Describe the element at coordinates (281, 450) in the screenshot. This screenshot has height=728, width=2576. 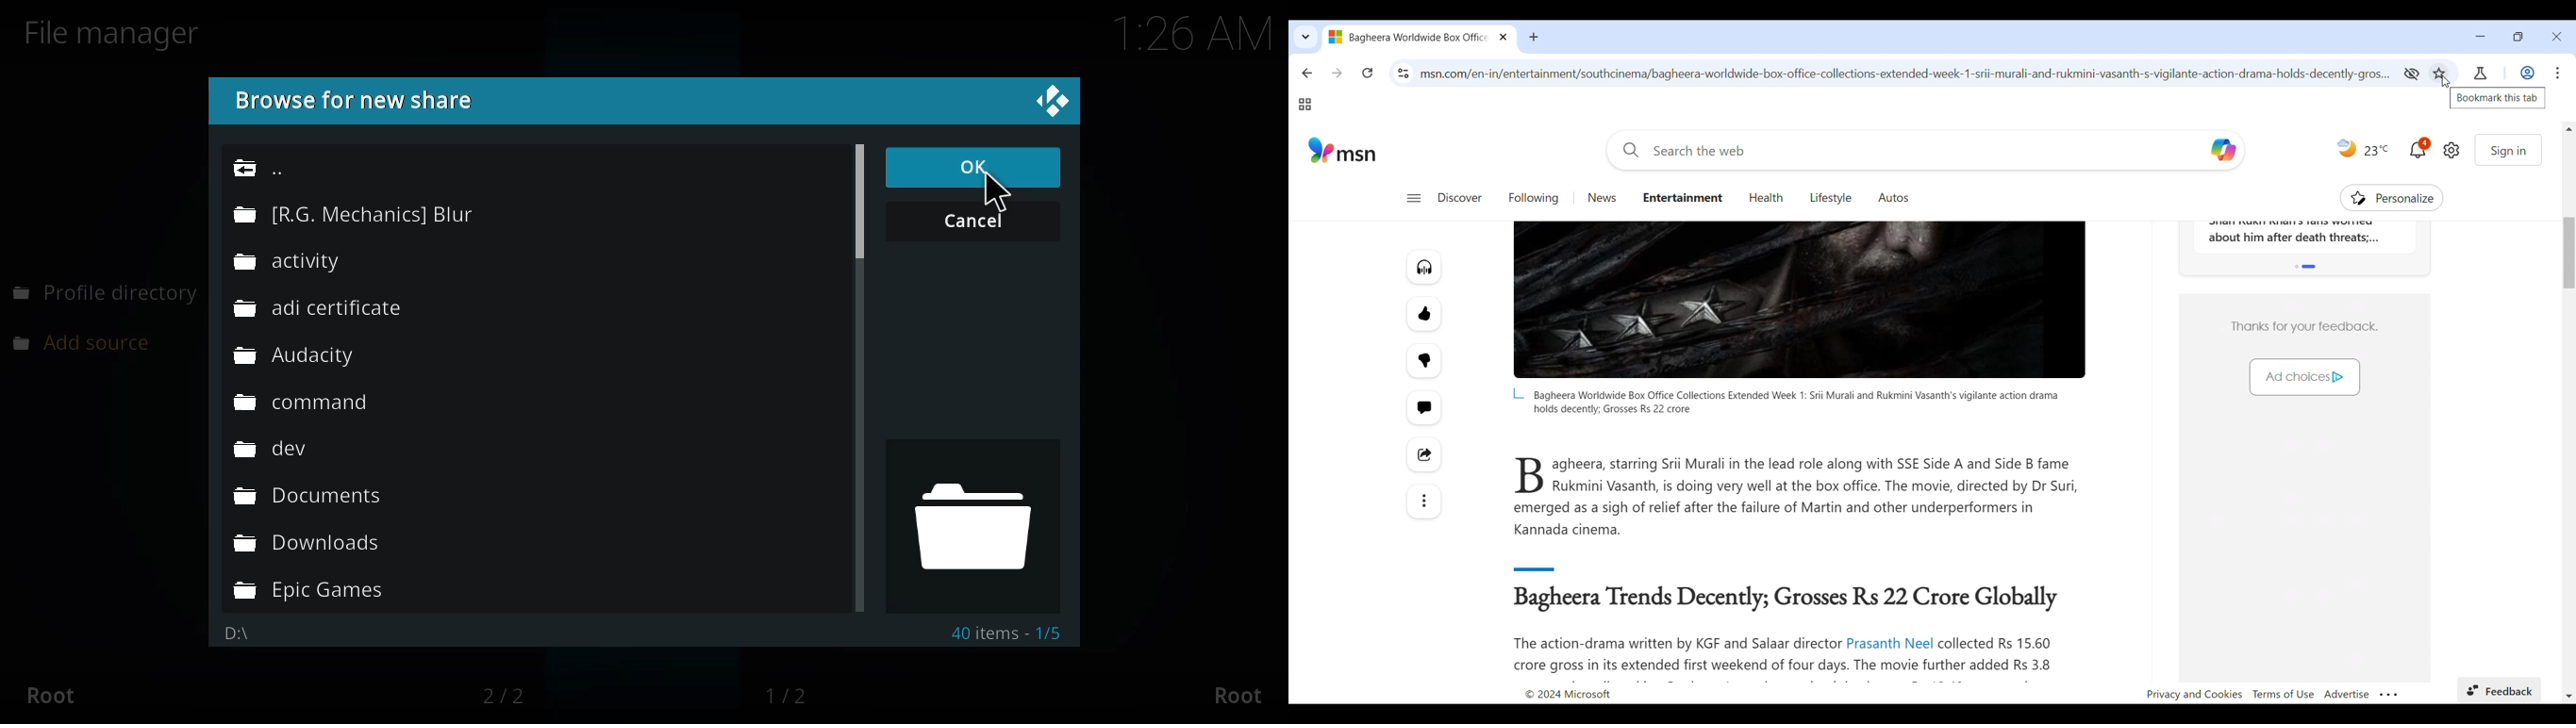
I see `file` at that location.